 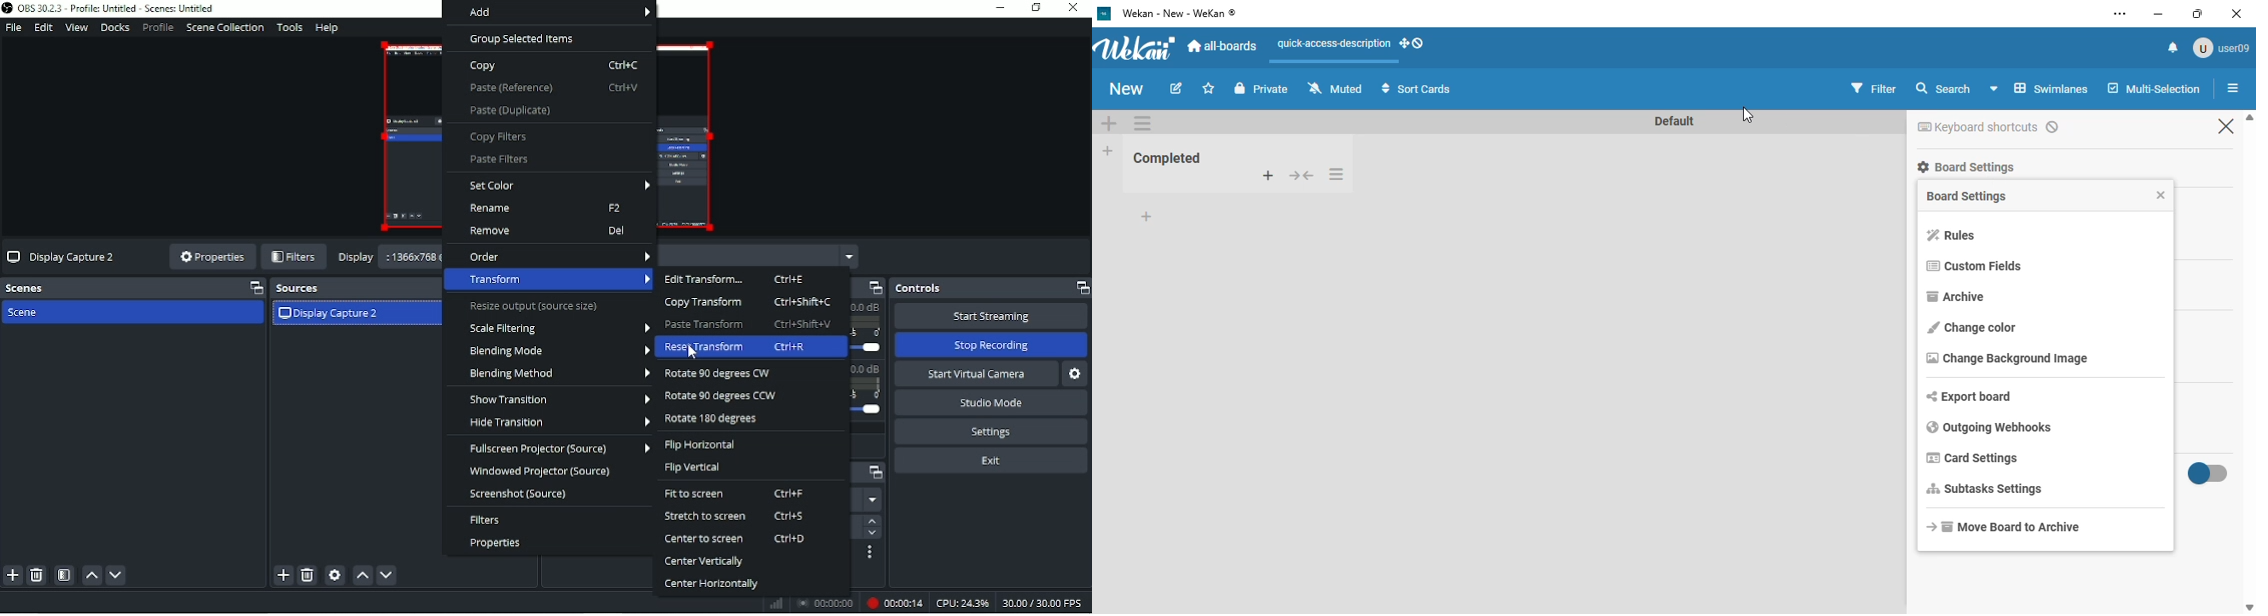 What do you see at coordinates (559, 255) in the screenshot?
I see `Order` at bounding box center [559, 255].